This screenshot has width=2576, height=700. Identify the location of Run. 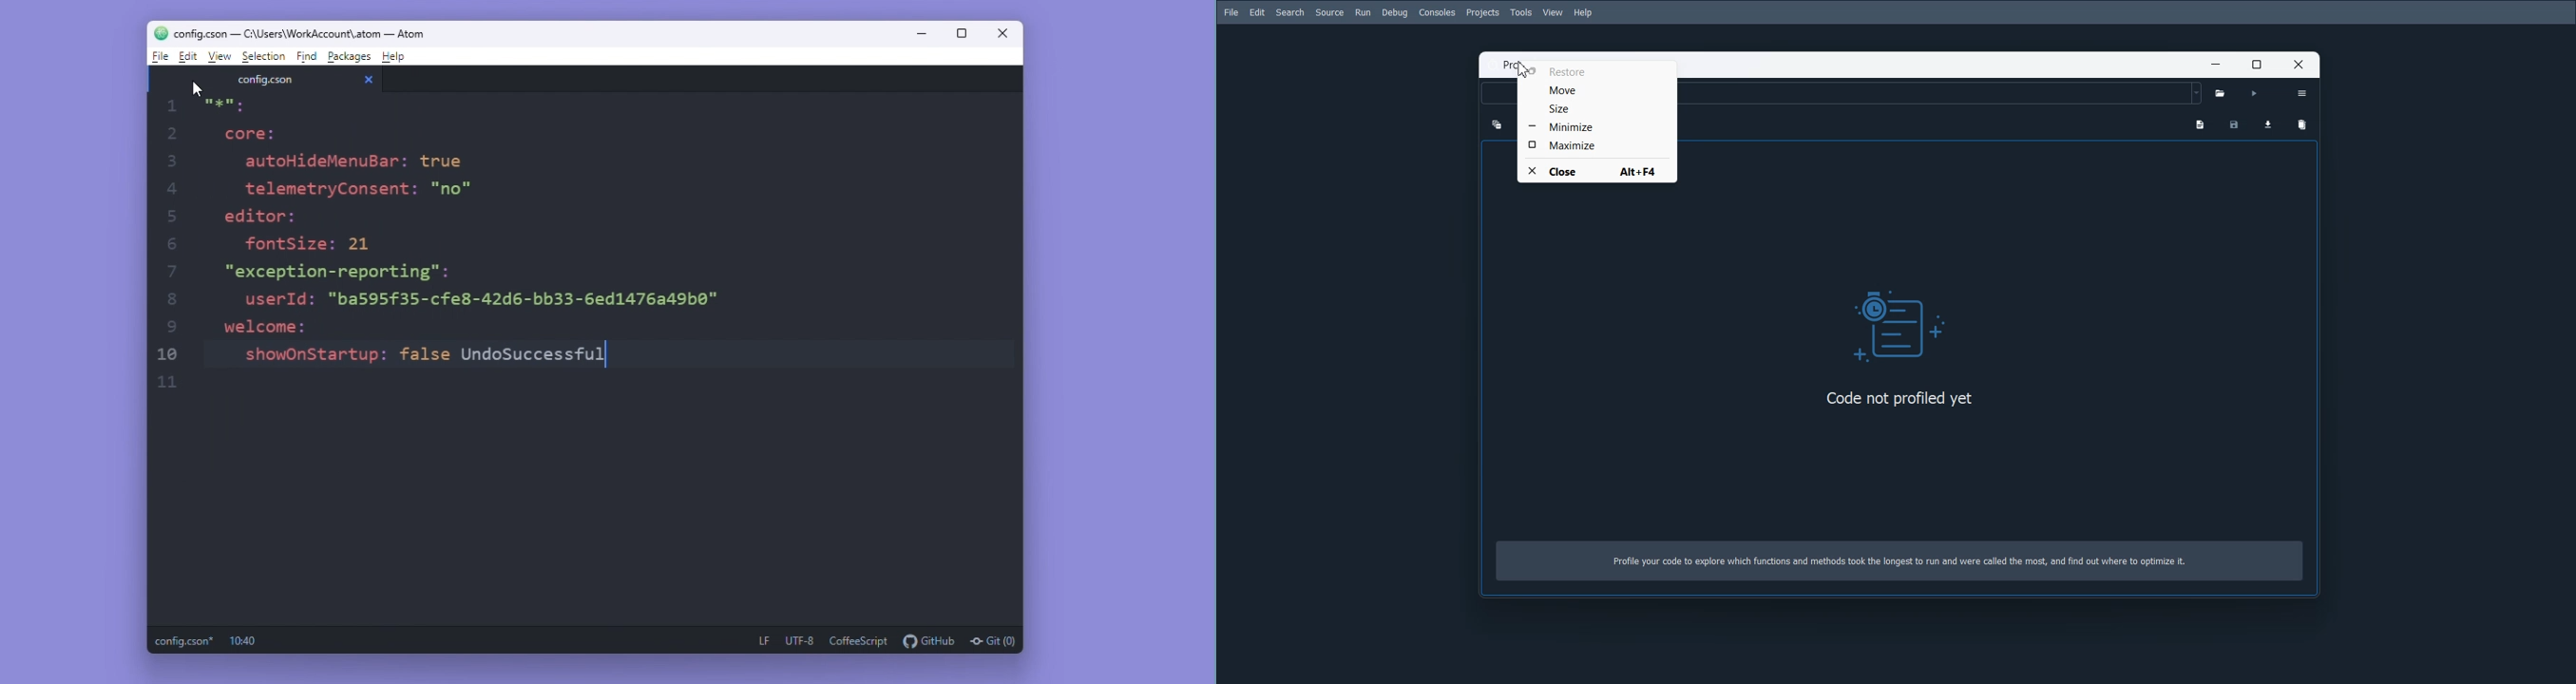
(1362, 12).